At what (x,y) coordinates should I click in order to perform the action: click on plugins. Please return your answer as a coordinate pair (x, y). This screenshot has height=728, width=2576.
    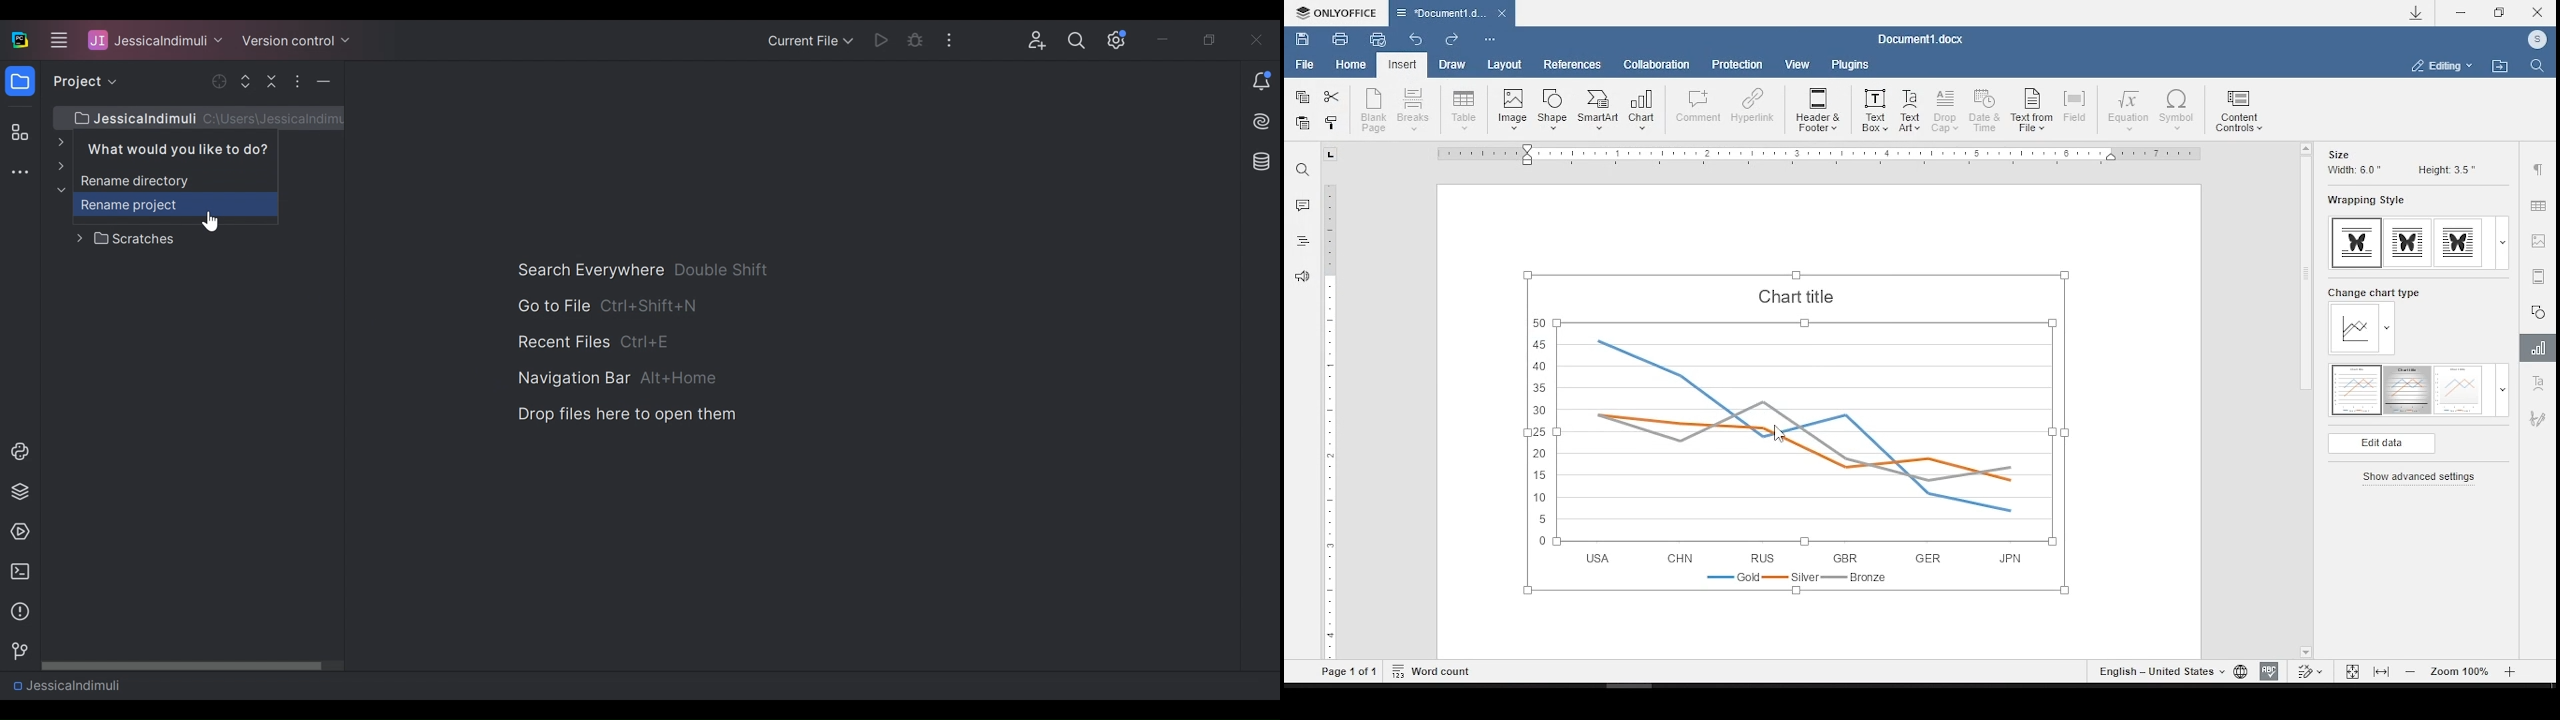
    Looking at the image, I should click on (1851, 66).